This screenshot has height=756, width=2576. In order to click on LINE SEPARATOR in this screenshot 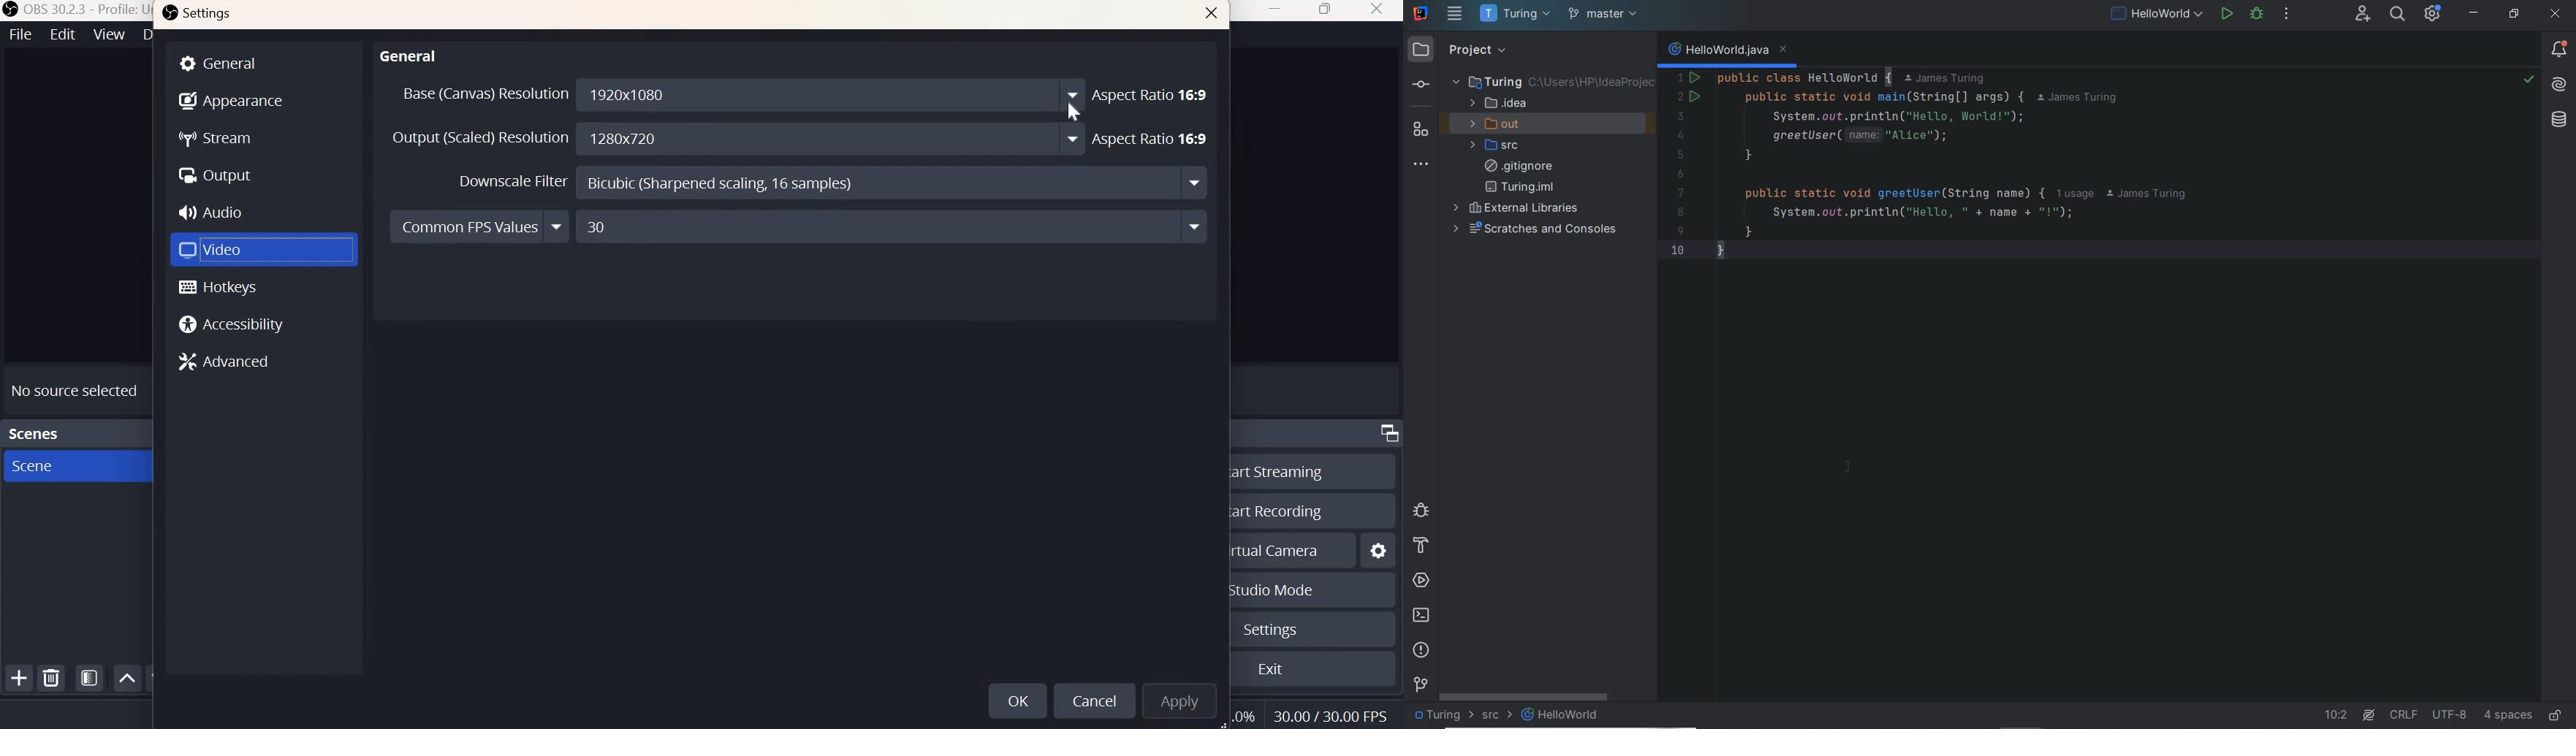, I will do `click(2405, 712)`.